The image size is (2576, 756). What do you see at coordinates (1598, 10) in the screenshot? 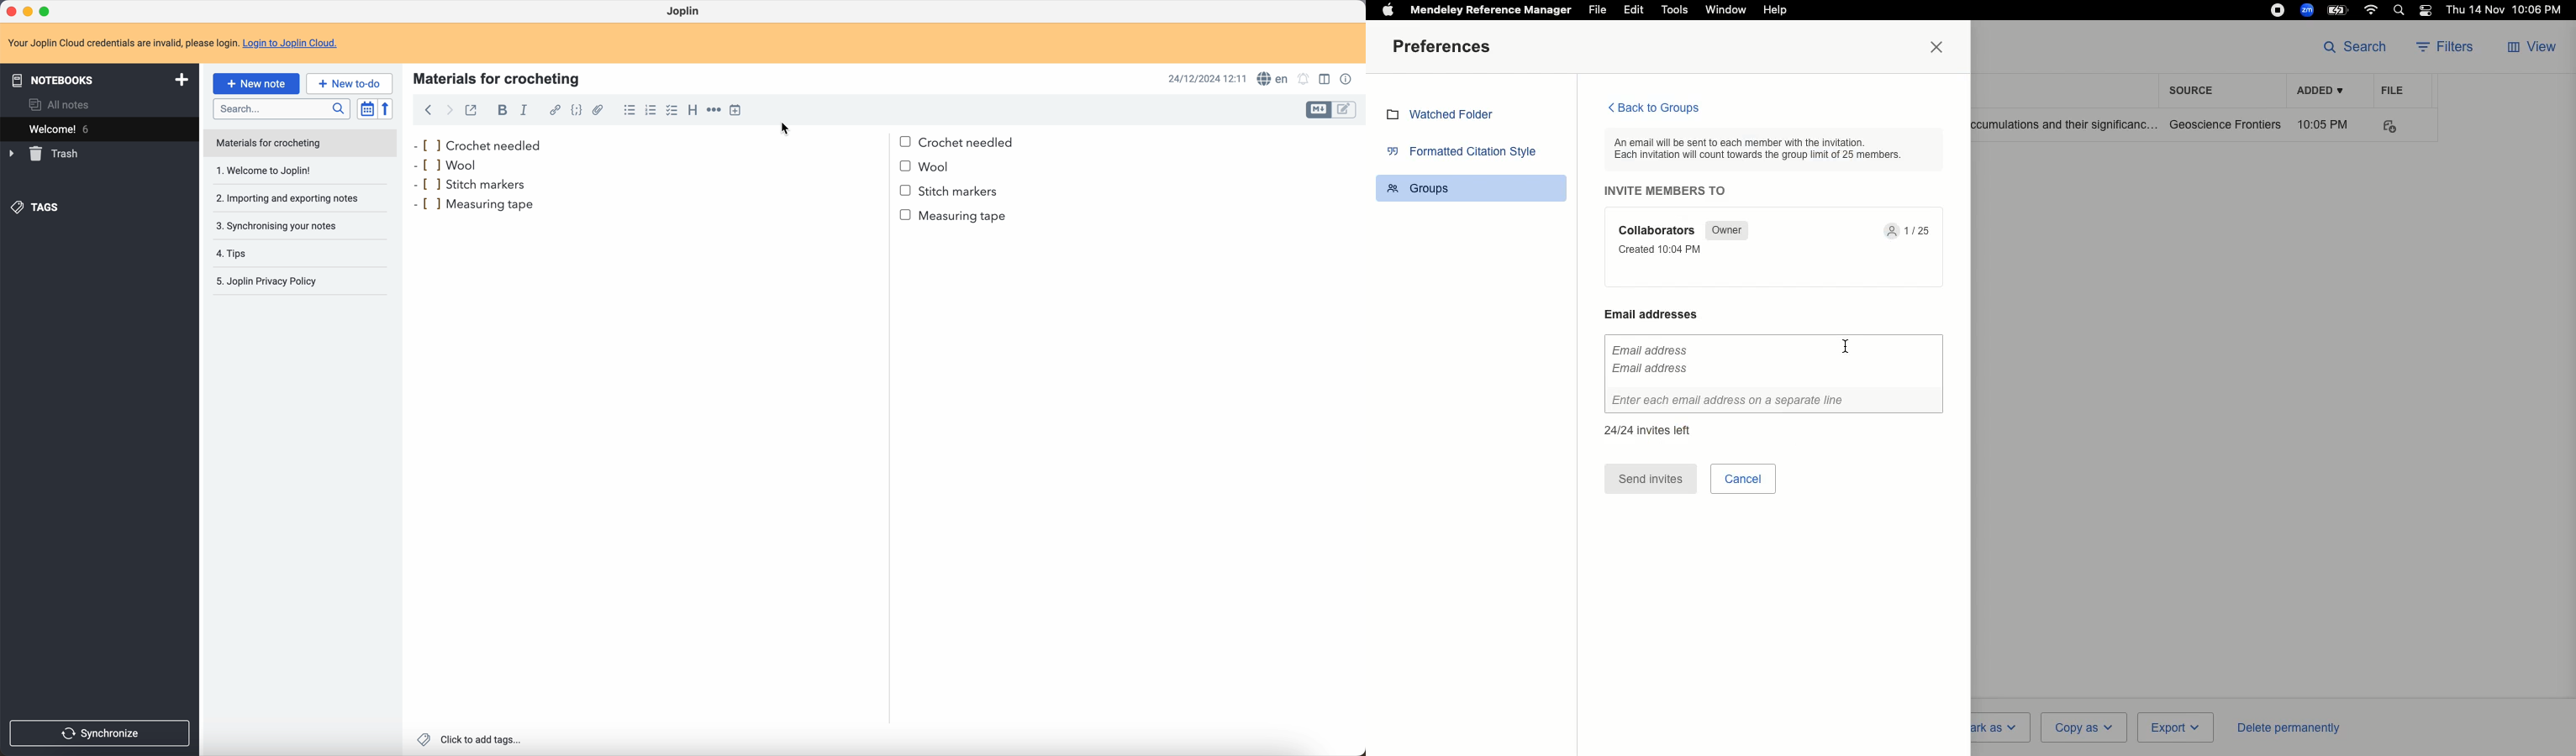
I see `File` at bounding box center [1598, 10].